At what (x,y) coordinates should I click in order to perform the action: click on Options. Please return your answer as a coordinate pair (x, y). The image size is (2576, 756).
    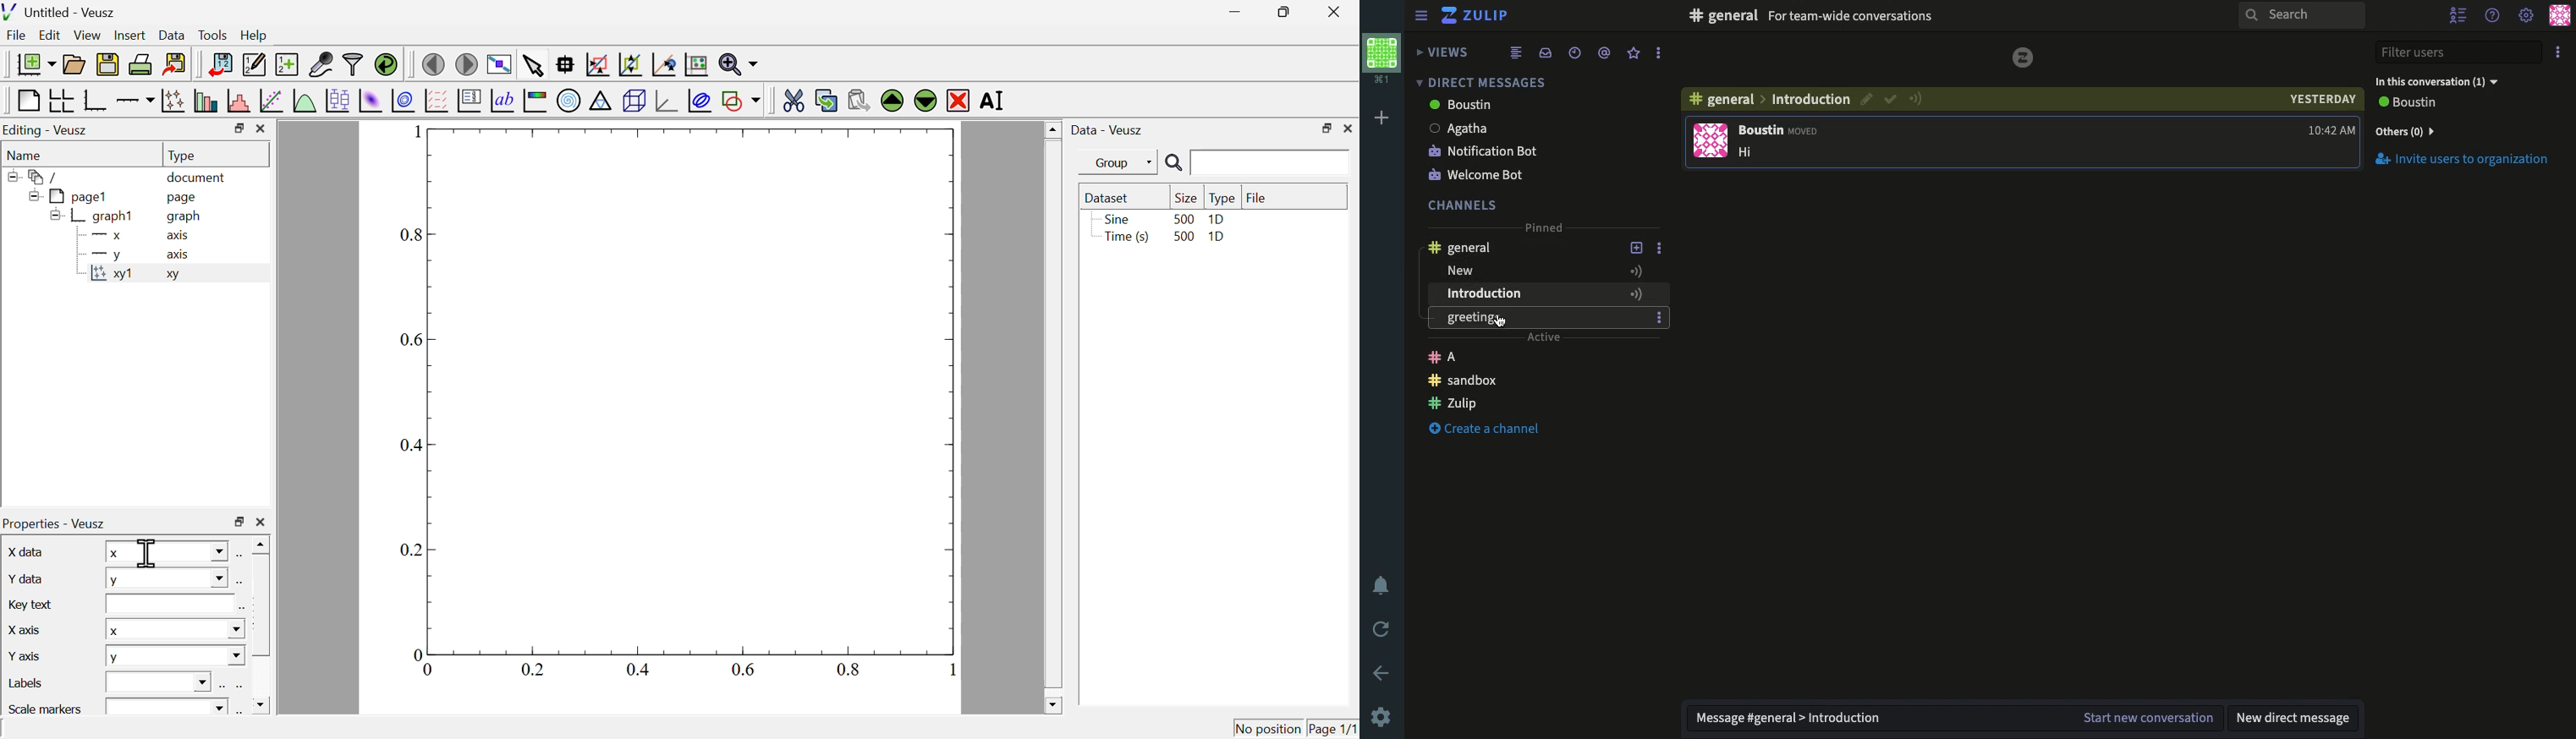
    Looking at the image, I should click on (1659, 295).